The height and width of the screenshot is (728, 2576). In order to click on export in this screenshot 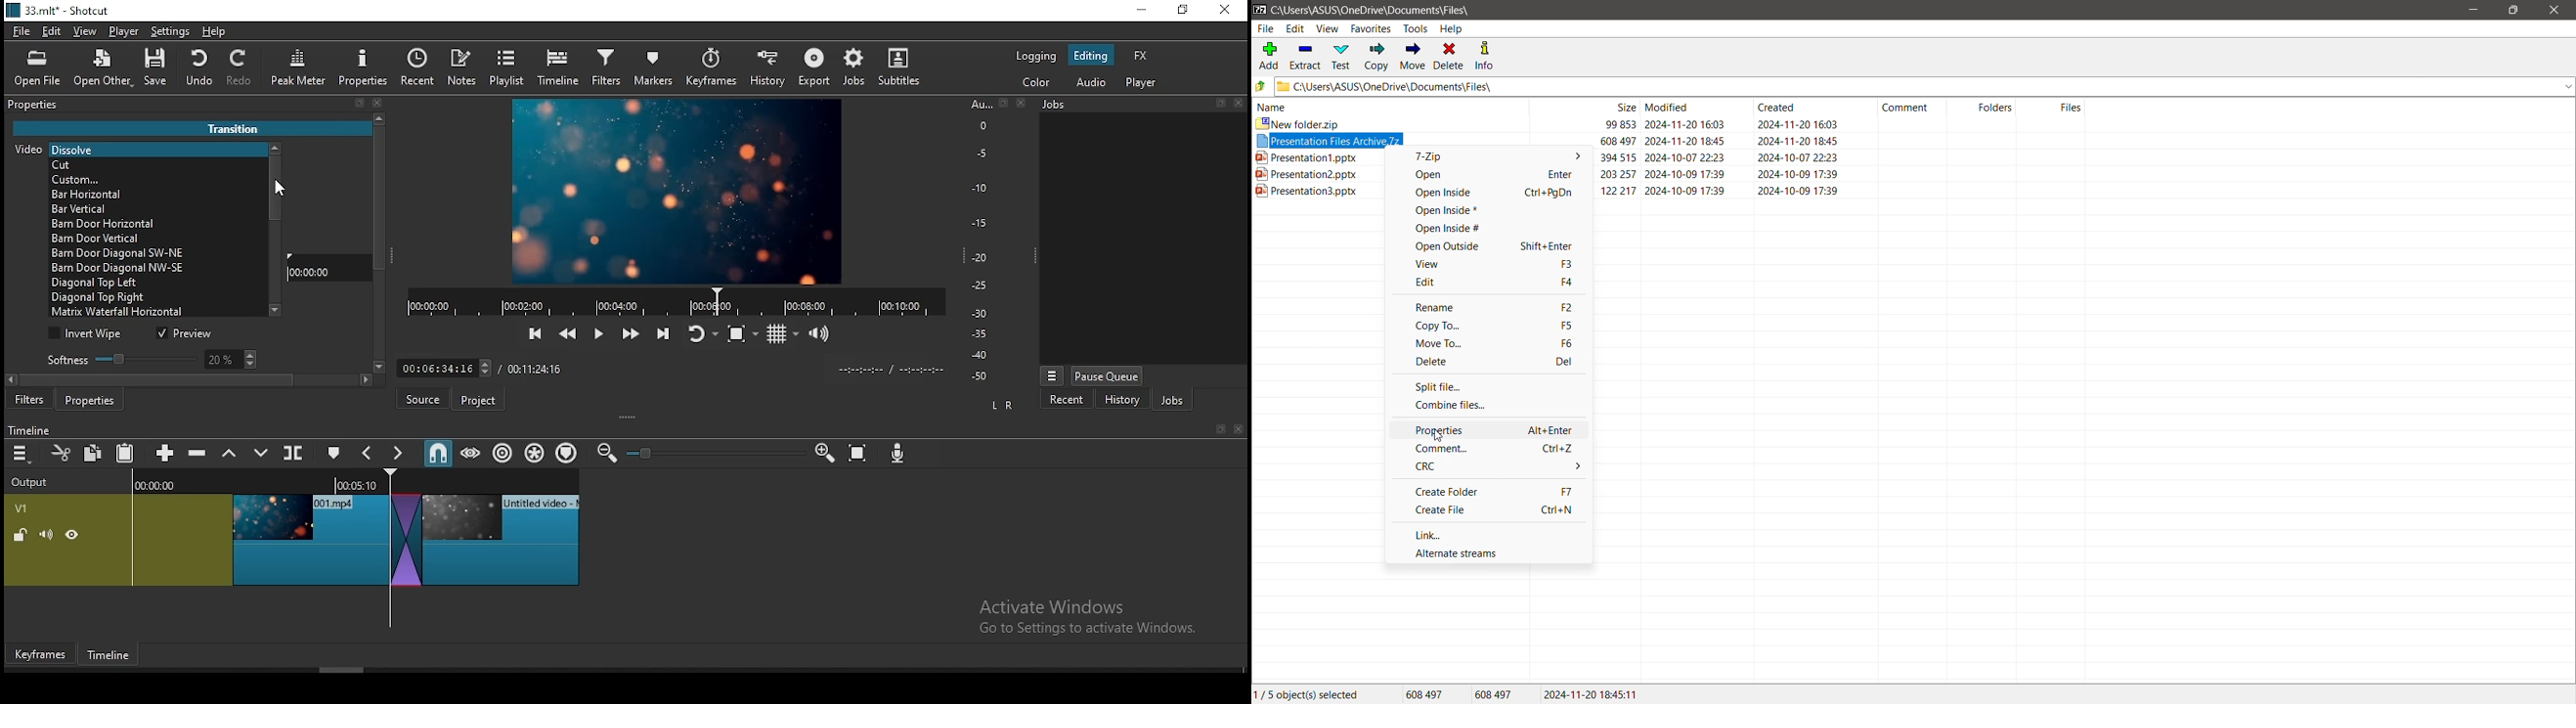, I will do `click(816, 66)`.